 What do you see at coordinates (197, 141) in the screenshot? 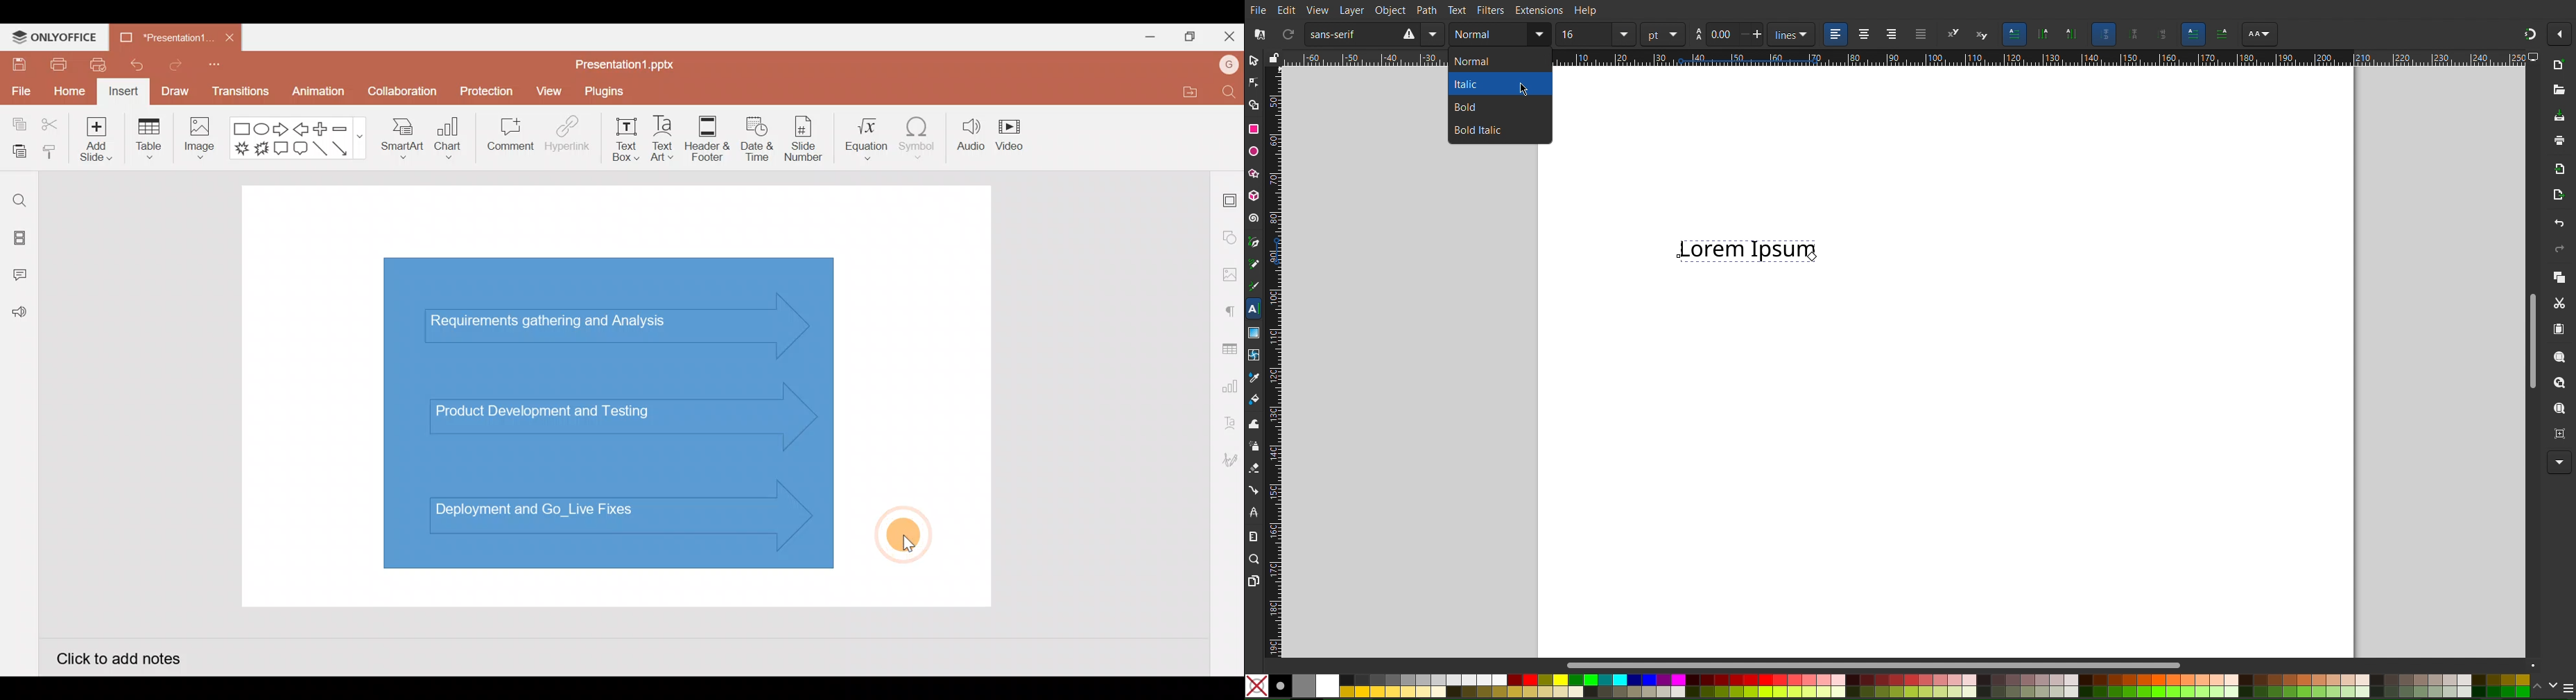
I see `Image` at bounding box center [197, 141].